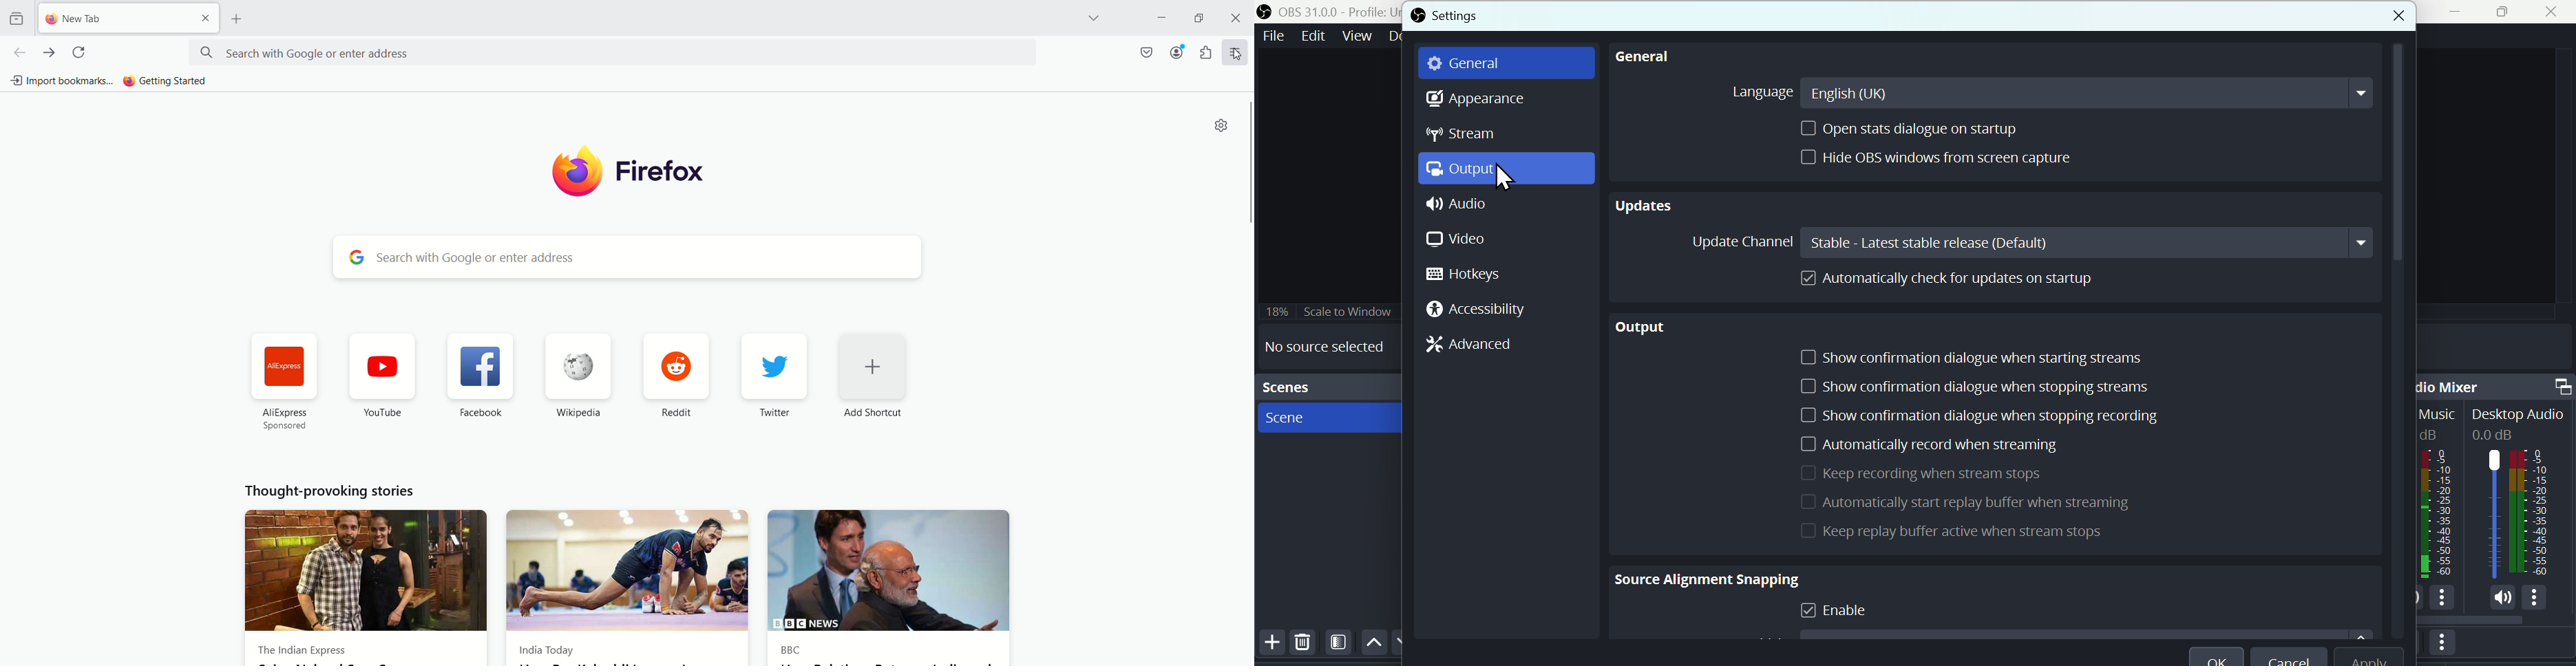  What do you see at coordinates (1237, 52) in the screenshot?
I see `cursor` at bounding box center [1237, 52].